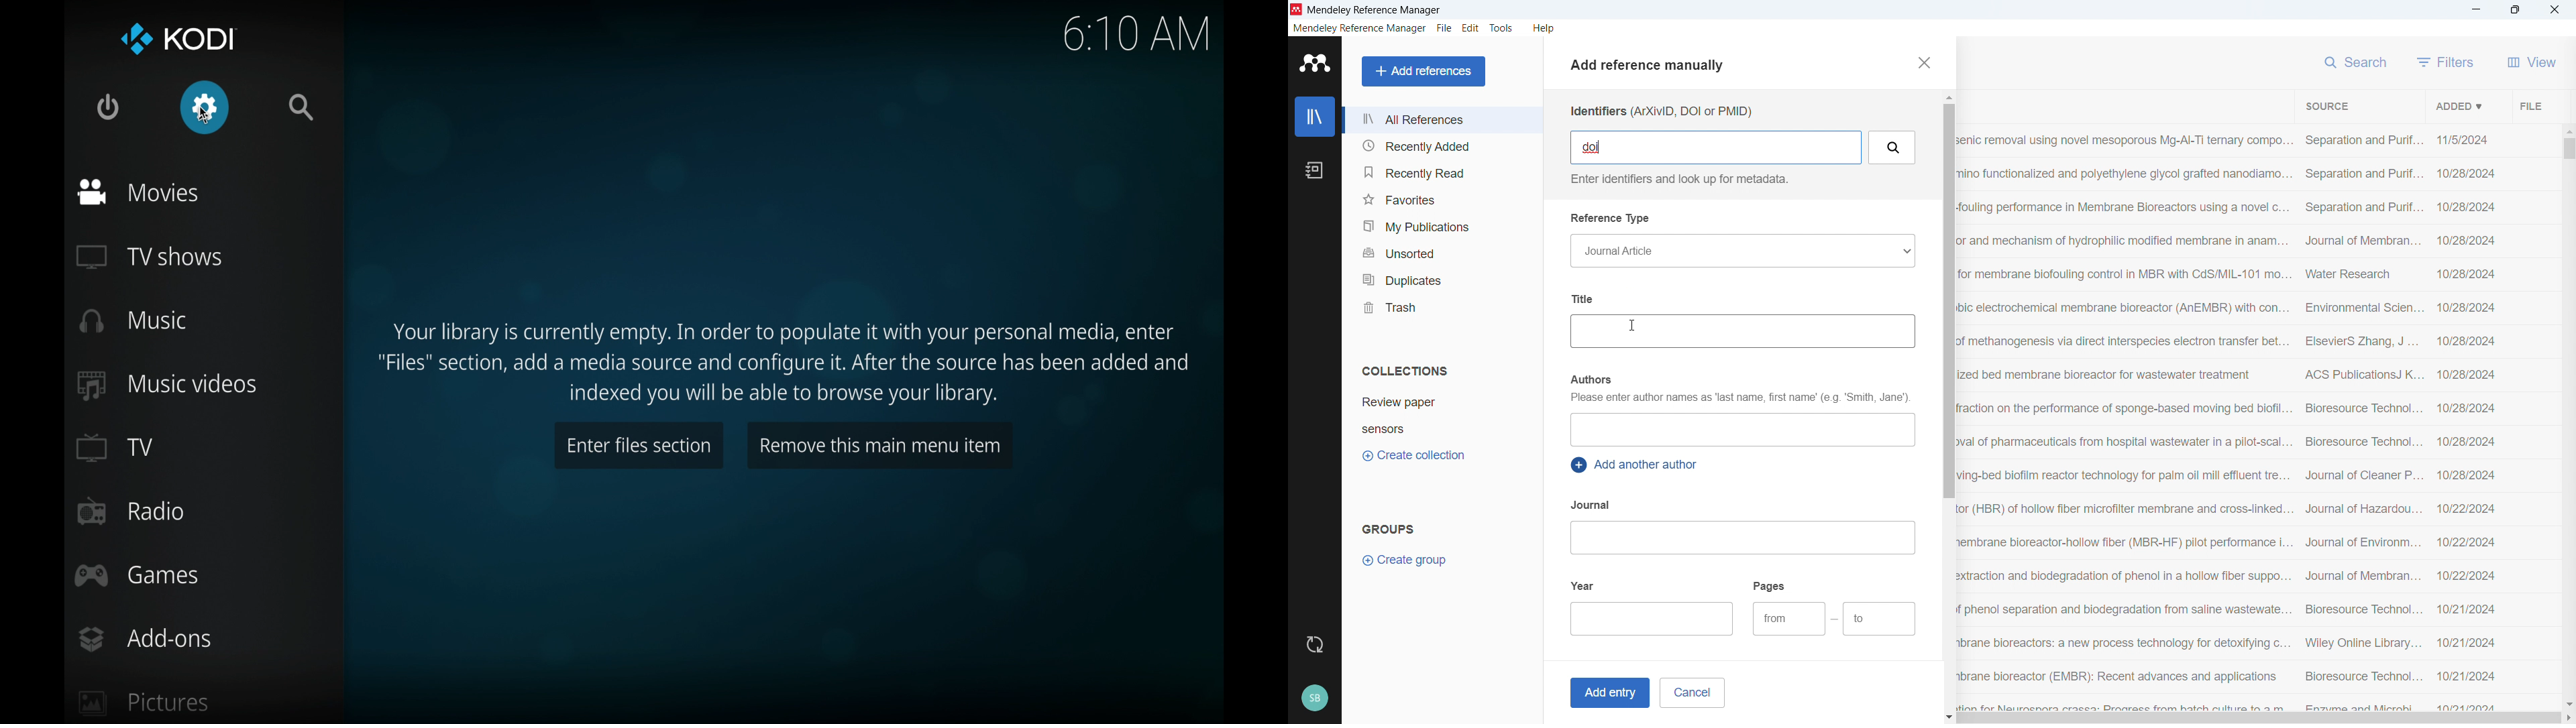 The height and width of the screenshot is (728, 2576). Describe the element at coordinates (1444, 428) in the screenshot. I see `Collection 2 ` at that location.